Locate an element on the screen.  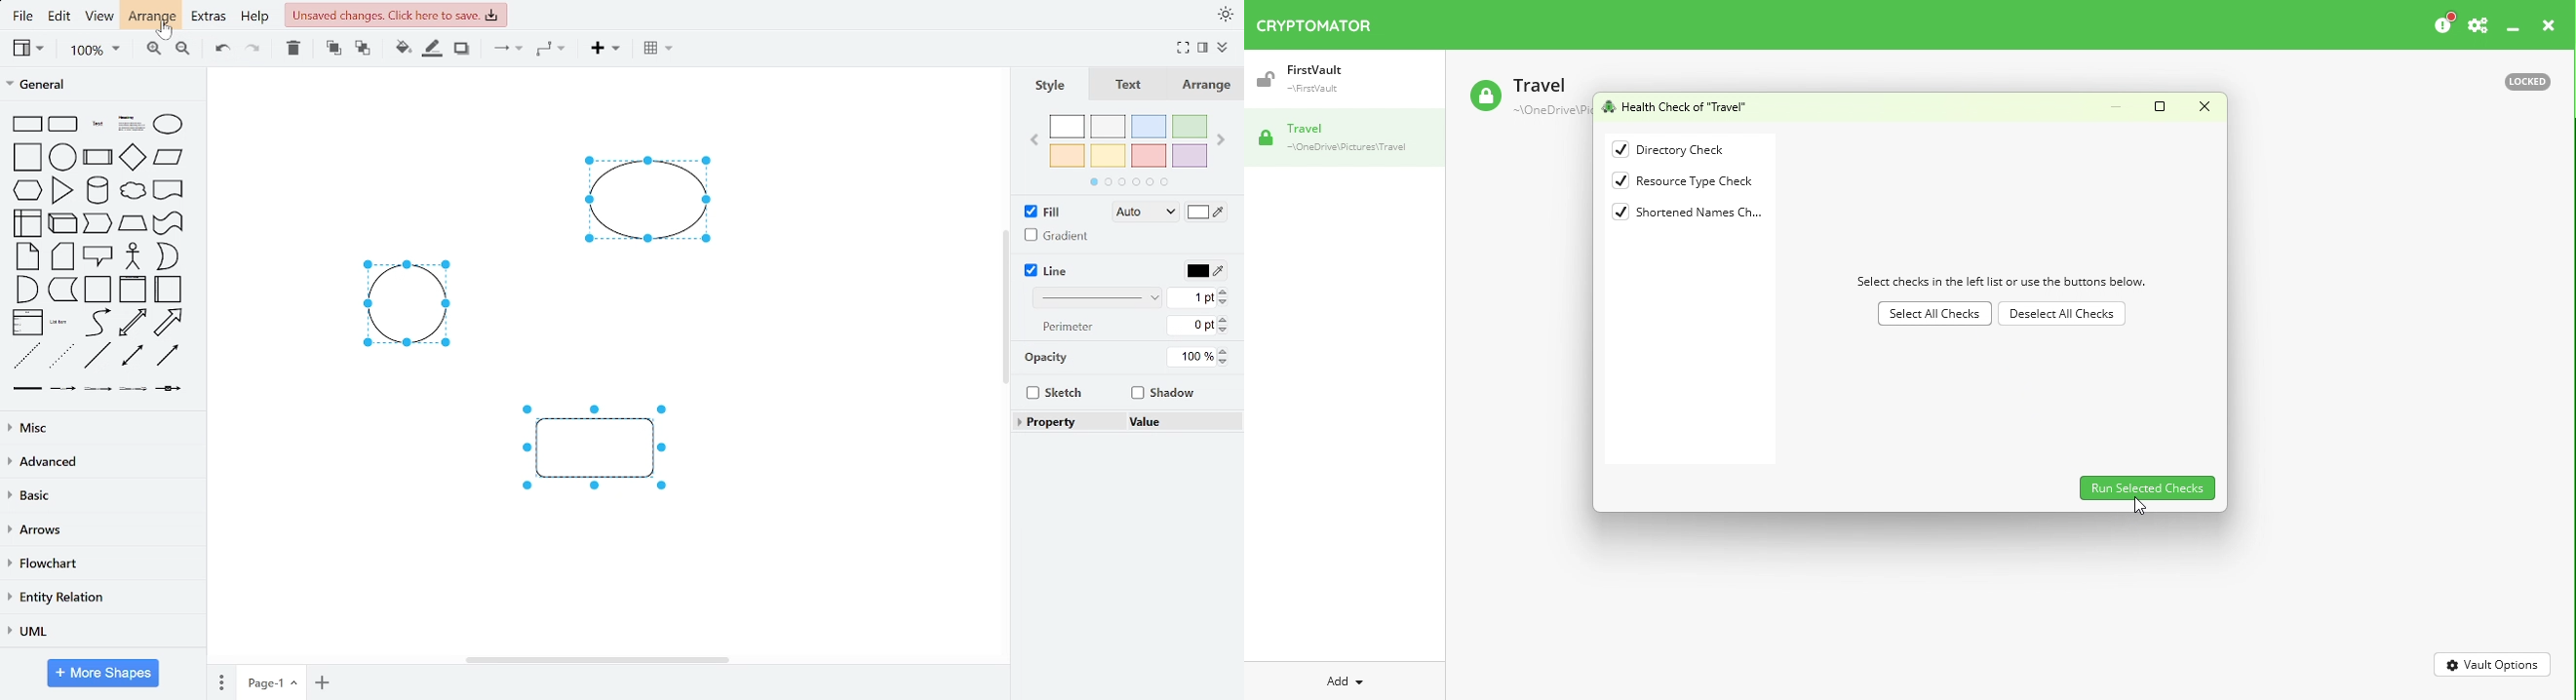
text is located at coordinates (98, 123).